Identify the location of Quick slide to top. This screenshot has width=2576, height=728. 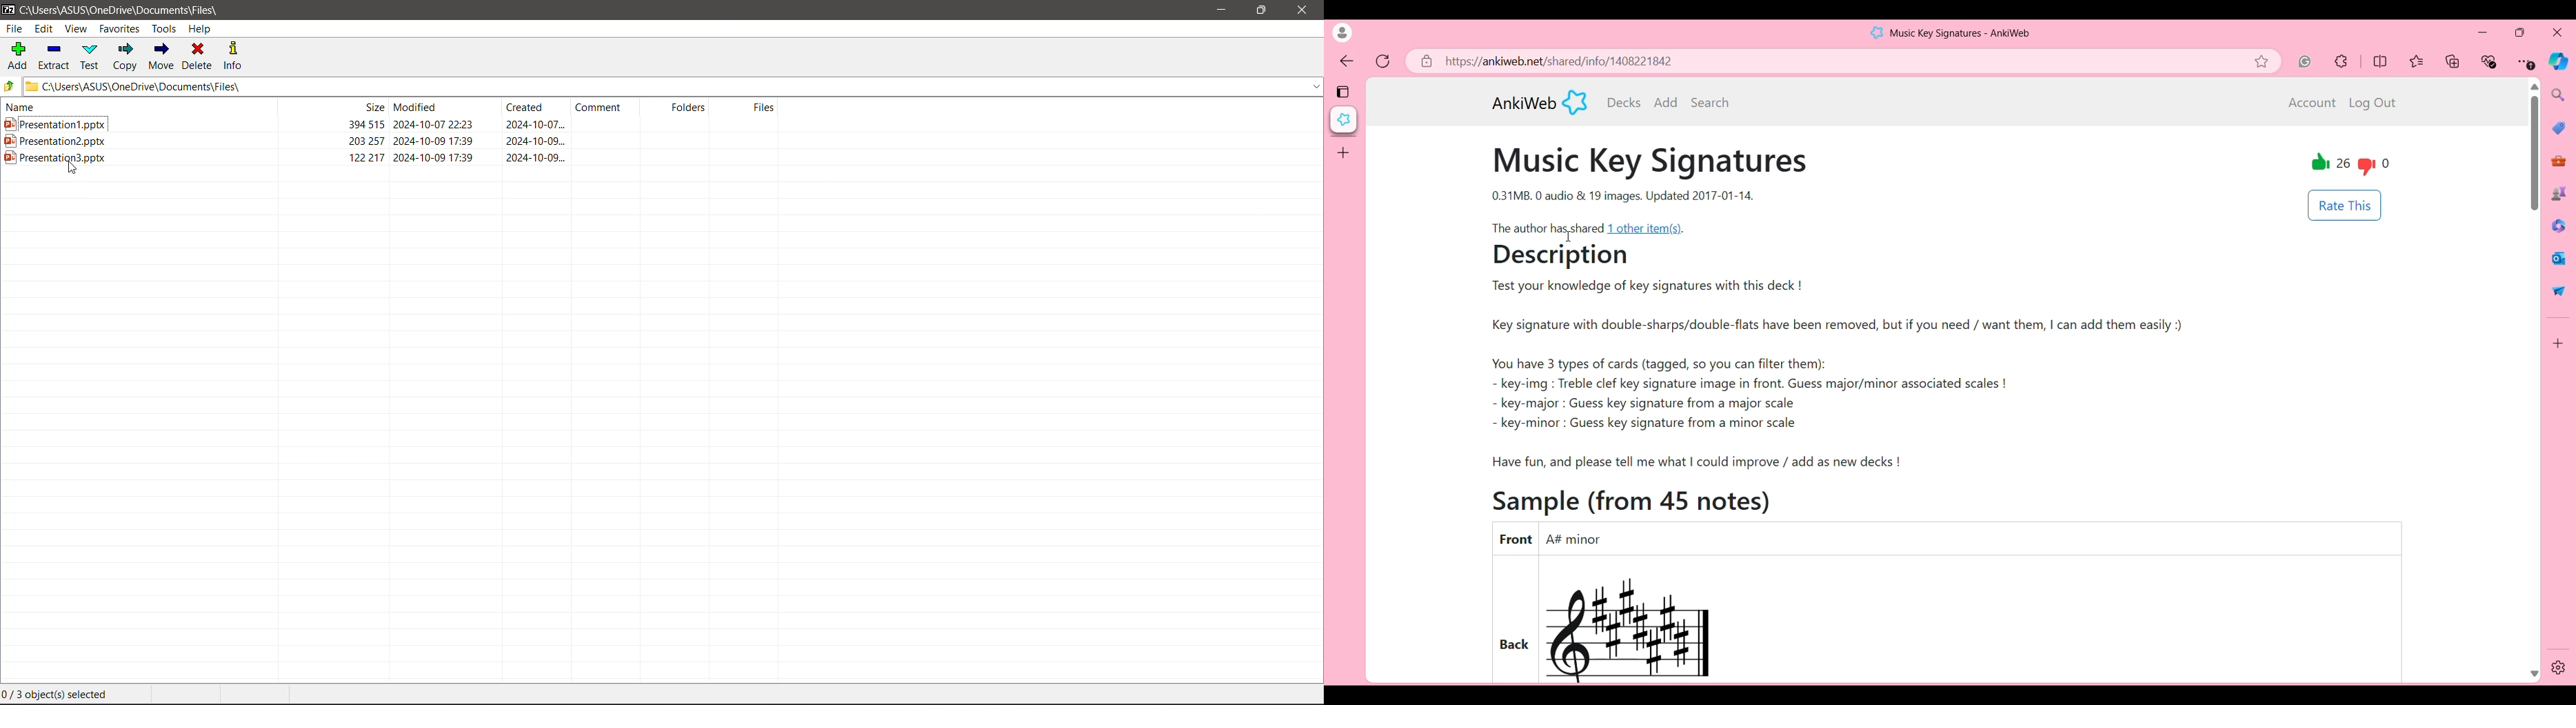
(2535, 87).